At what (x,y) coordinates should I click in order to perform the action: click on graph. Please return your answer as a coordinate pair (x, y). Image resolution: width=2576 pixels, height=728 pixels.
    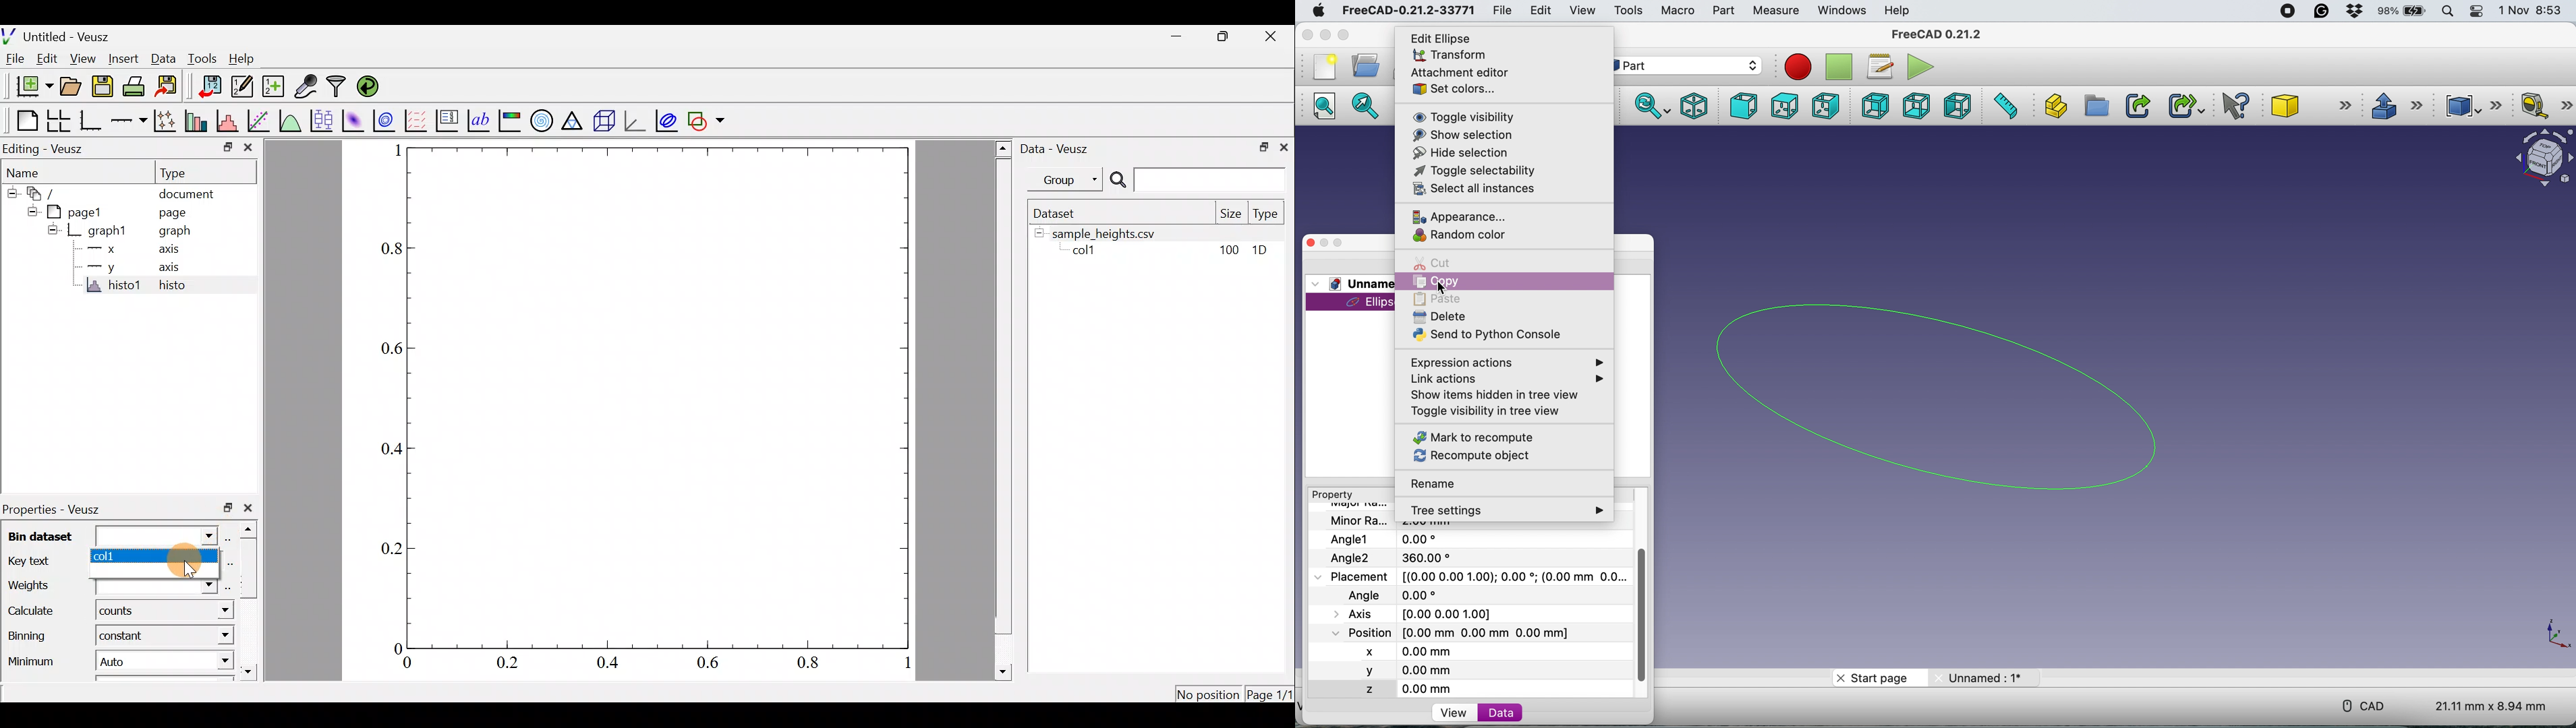
    Looking at the image, I should click on (170, 231).